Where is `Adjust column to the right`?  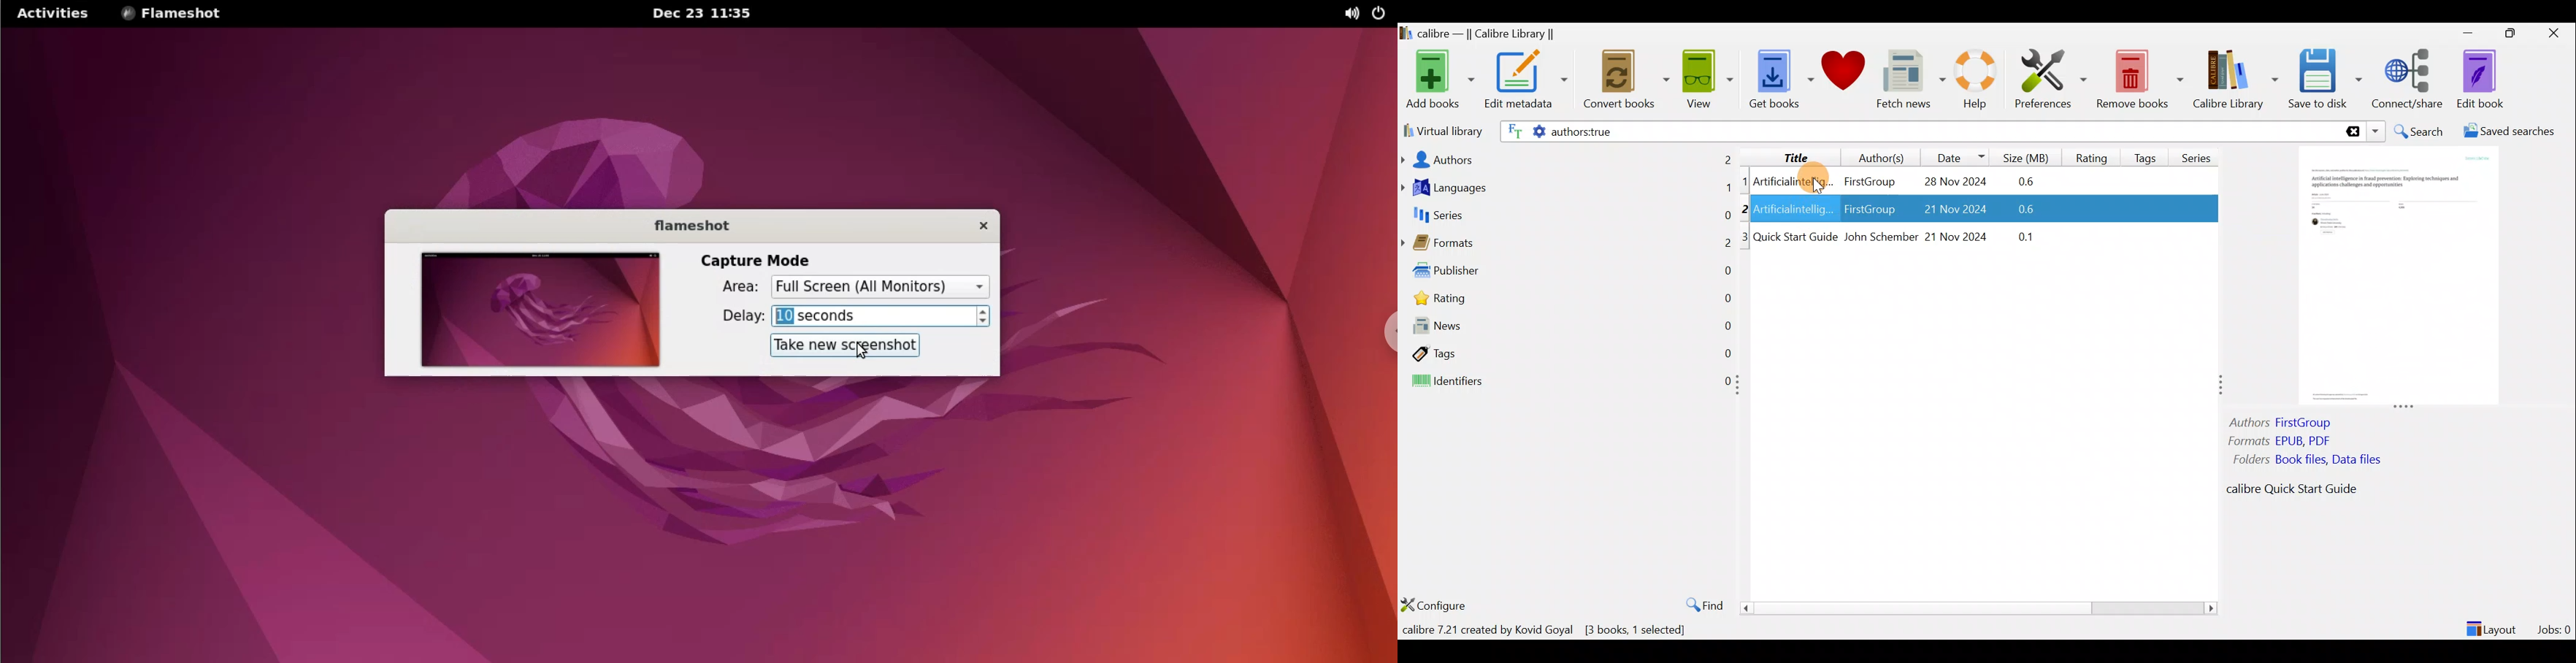
Adjust column to the right is located at coordinates (2222, 386).